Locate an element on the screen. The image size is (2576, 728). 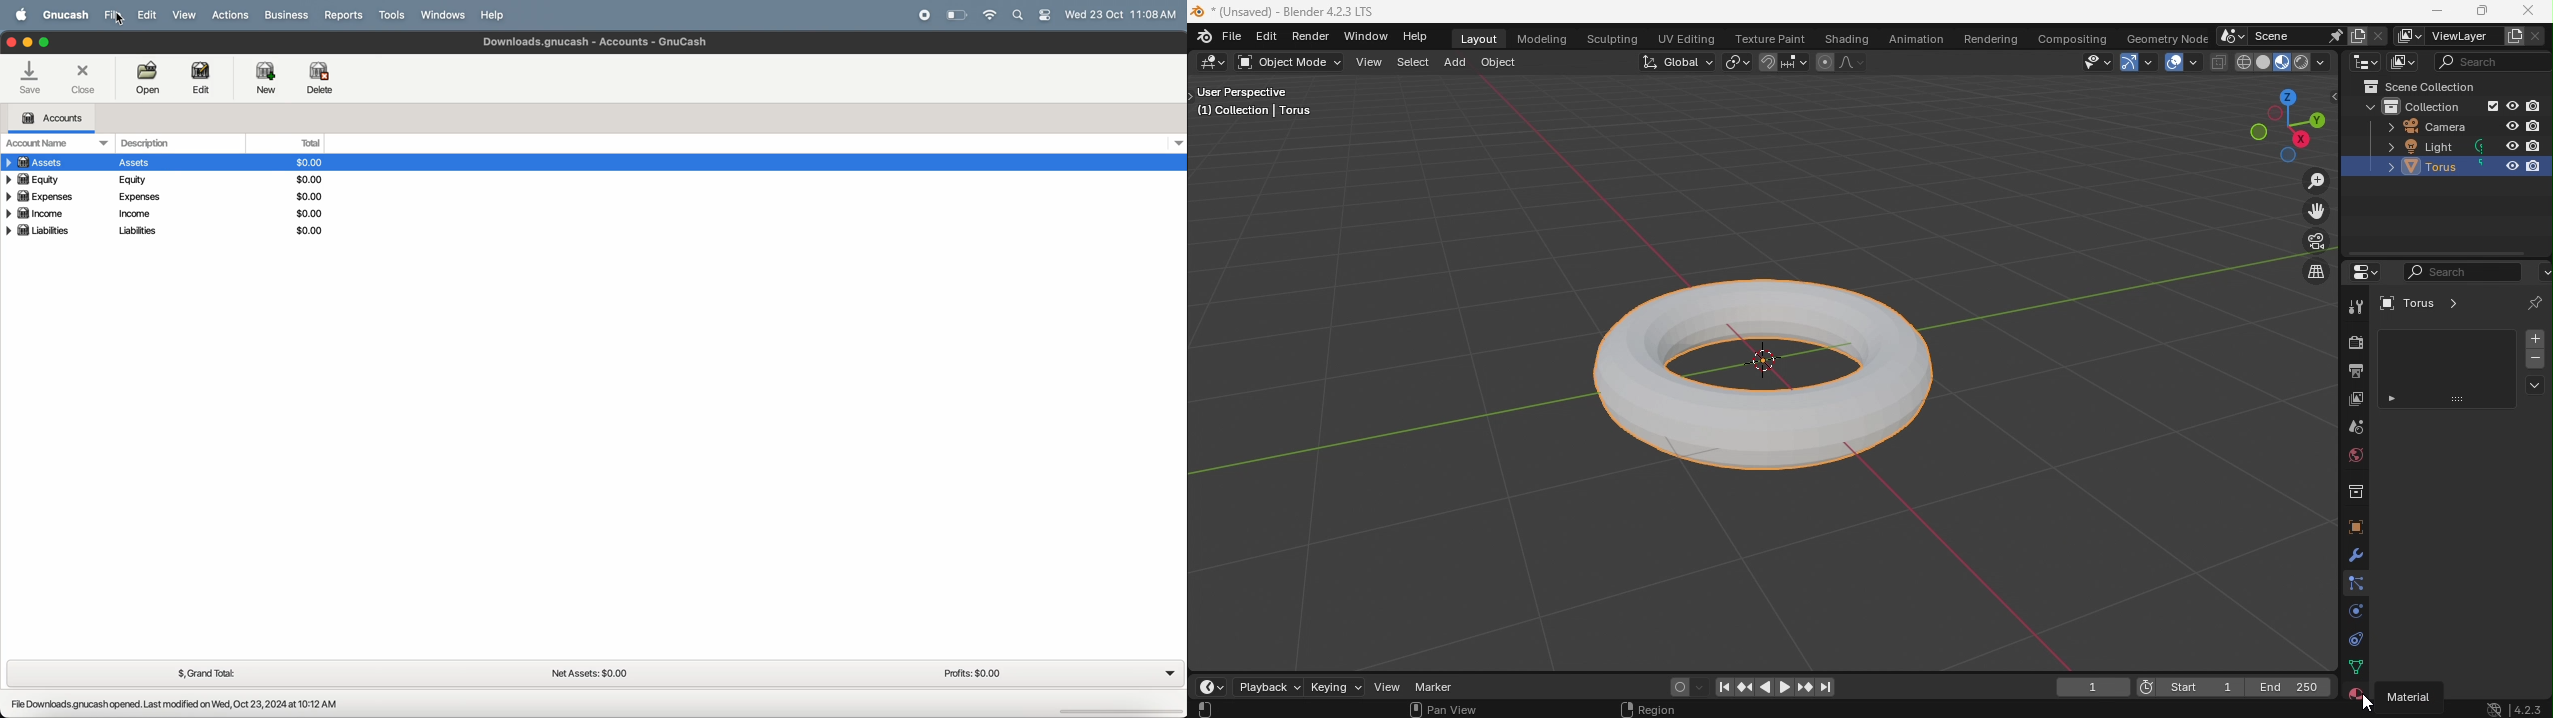
Tool is located at coordinates (2354, 306).